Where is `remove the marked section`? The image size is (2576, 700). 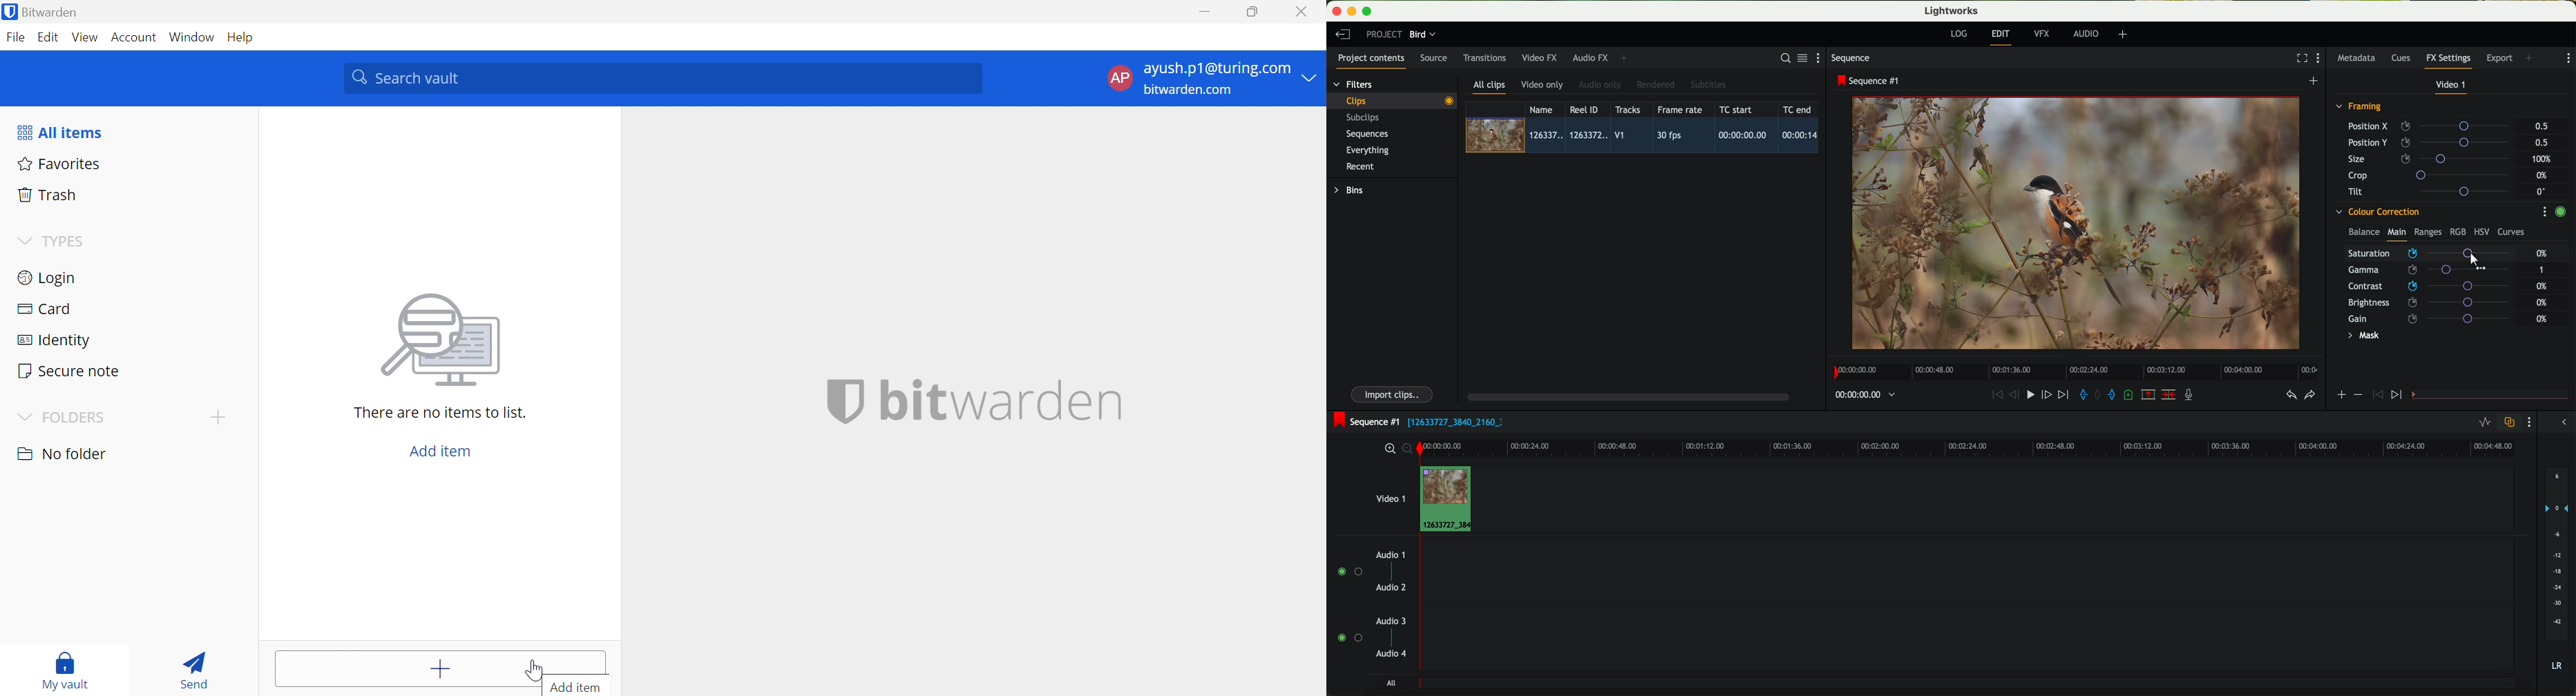
remove the marked section is located at coordinates (2150, 394).